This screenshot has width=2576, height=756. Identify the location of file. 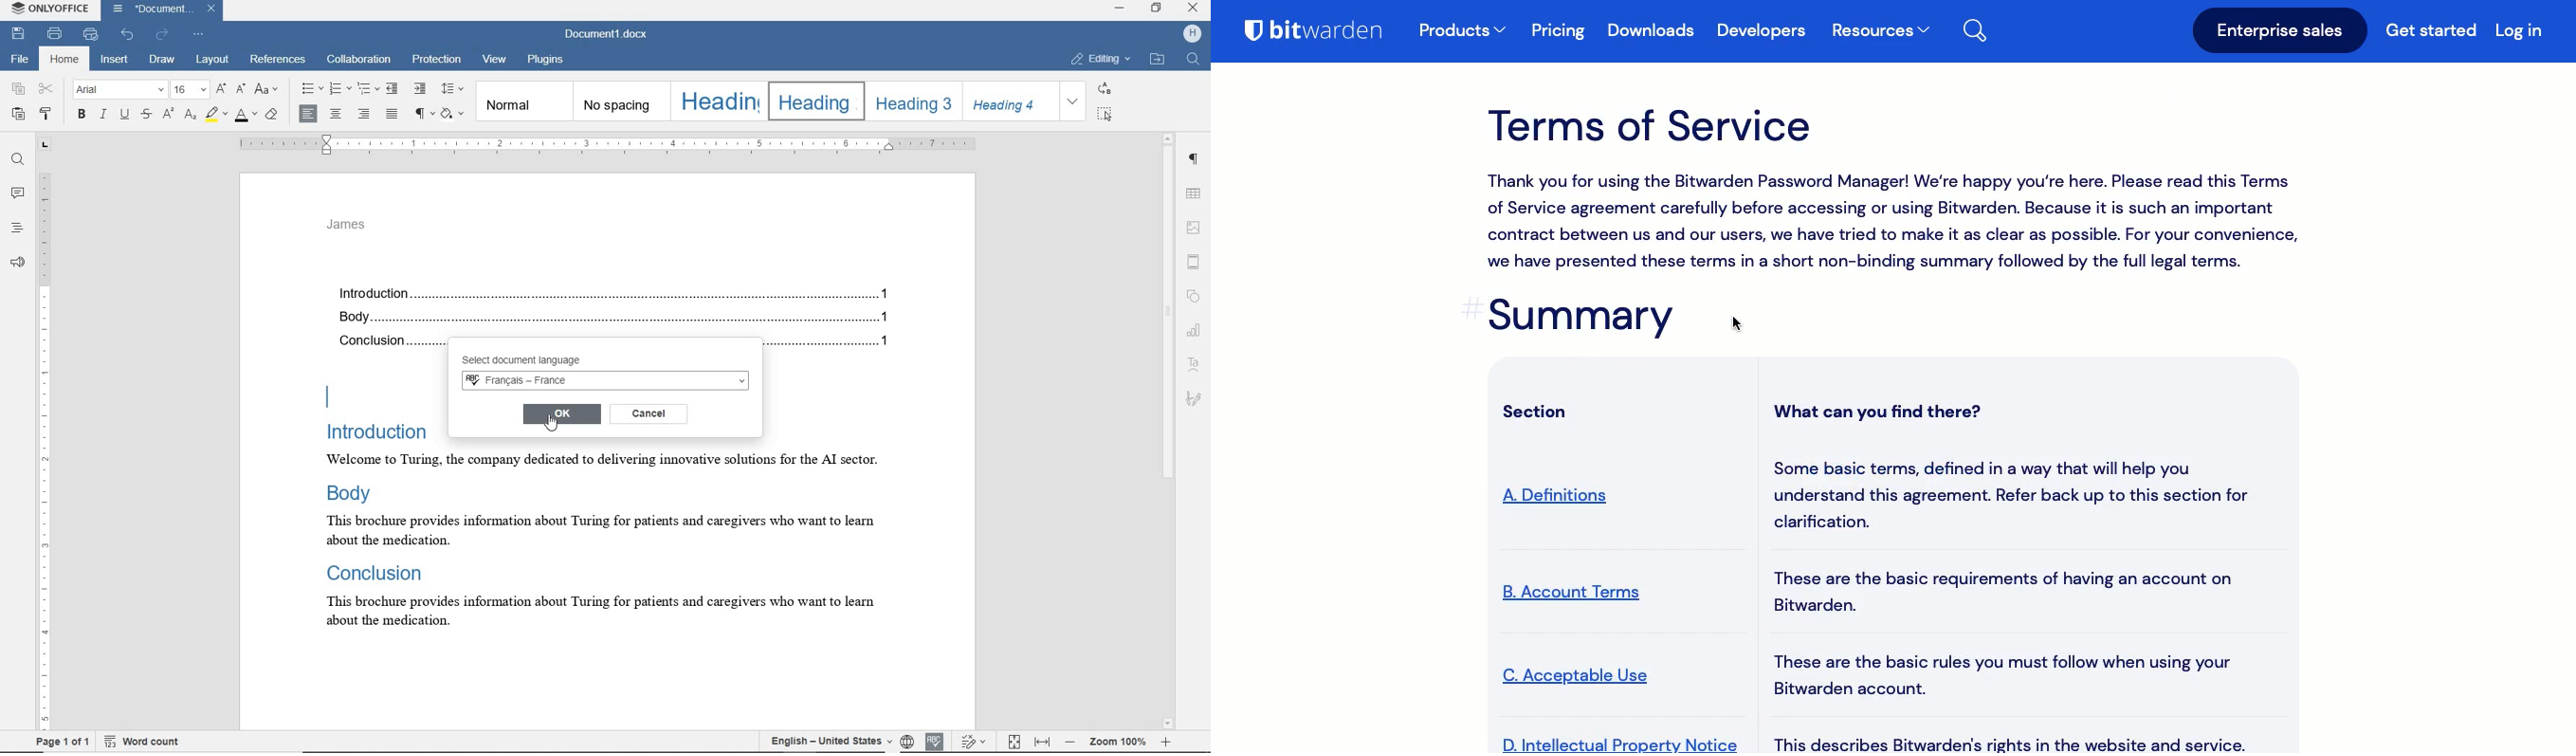
(18, 60).